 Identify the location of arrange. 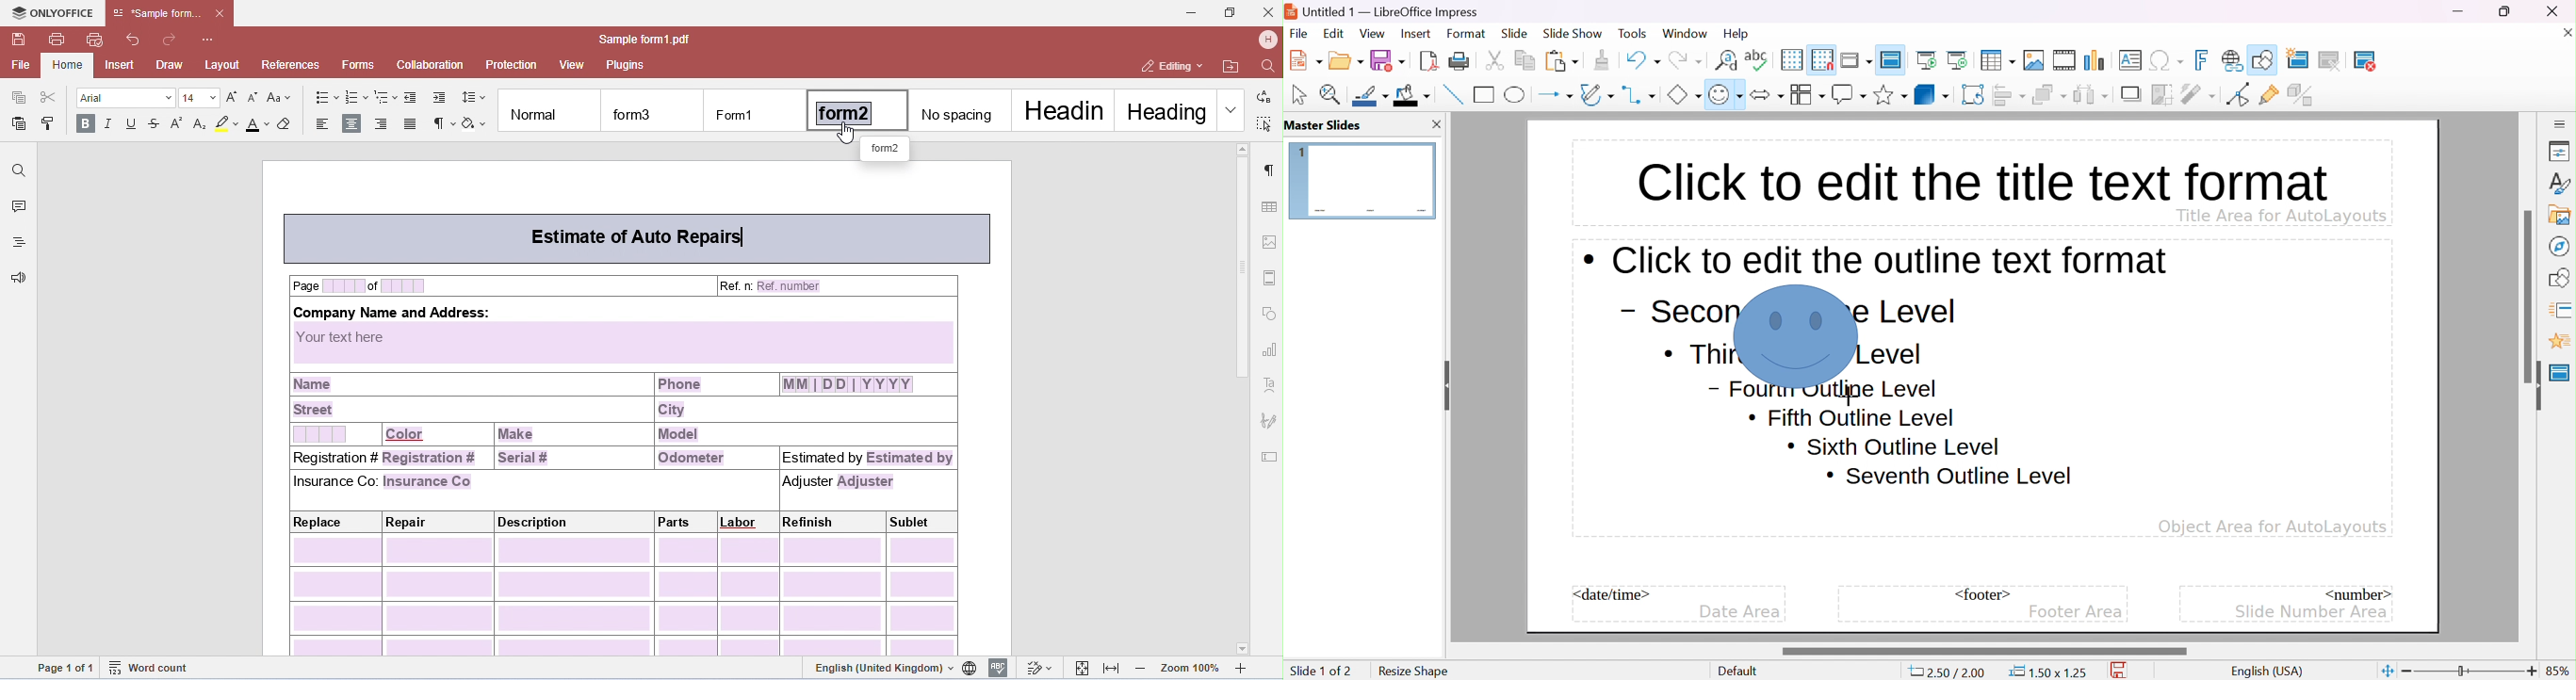
(2049, 94).